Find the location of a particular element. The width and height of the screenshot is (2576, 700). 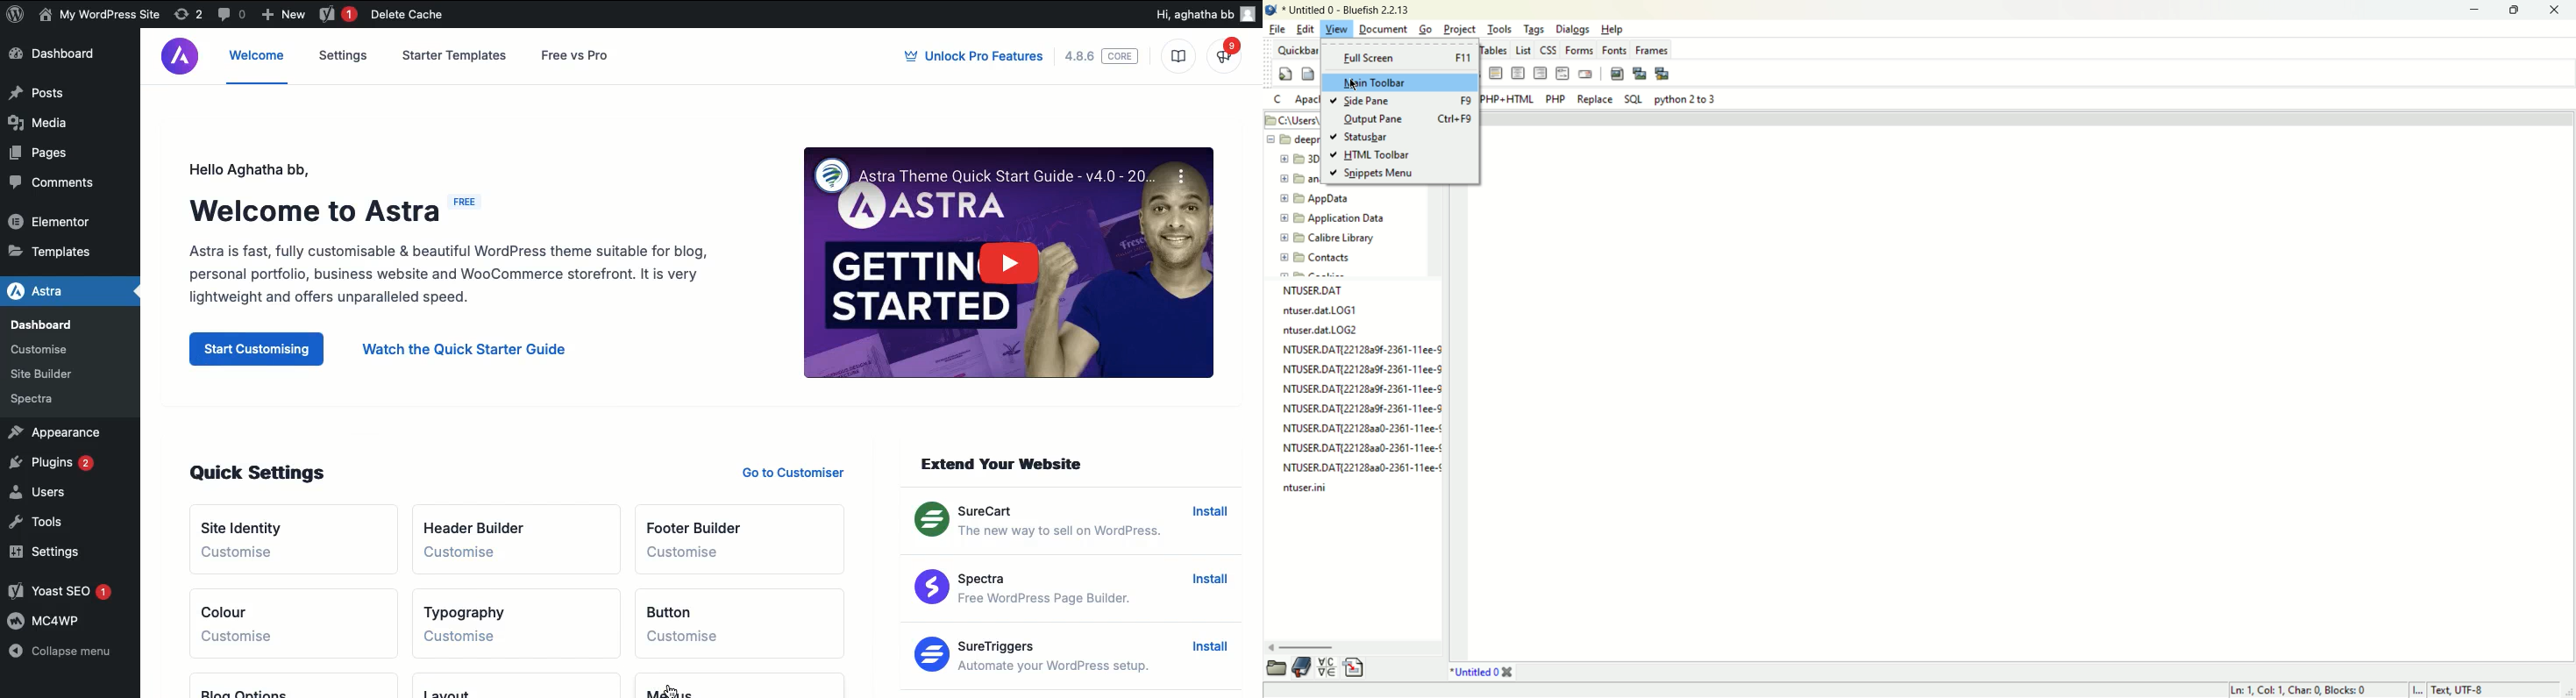

Pages is located at coordinates (38, 157).